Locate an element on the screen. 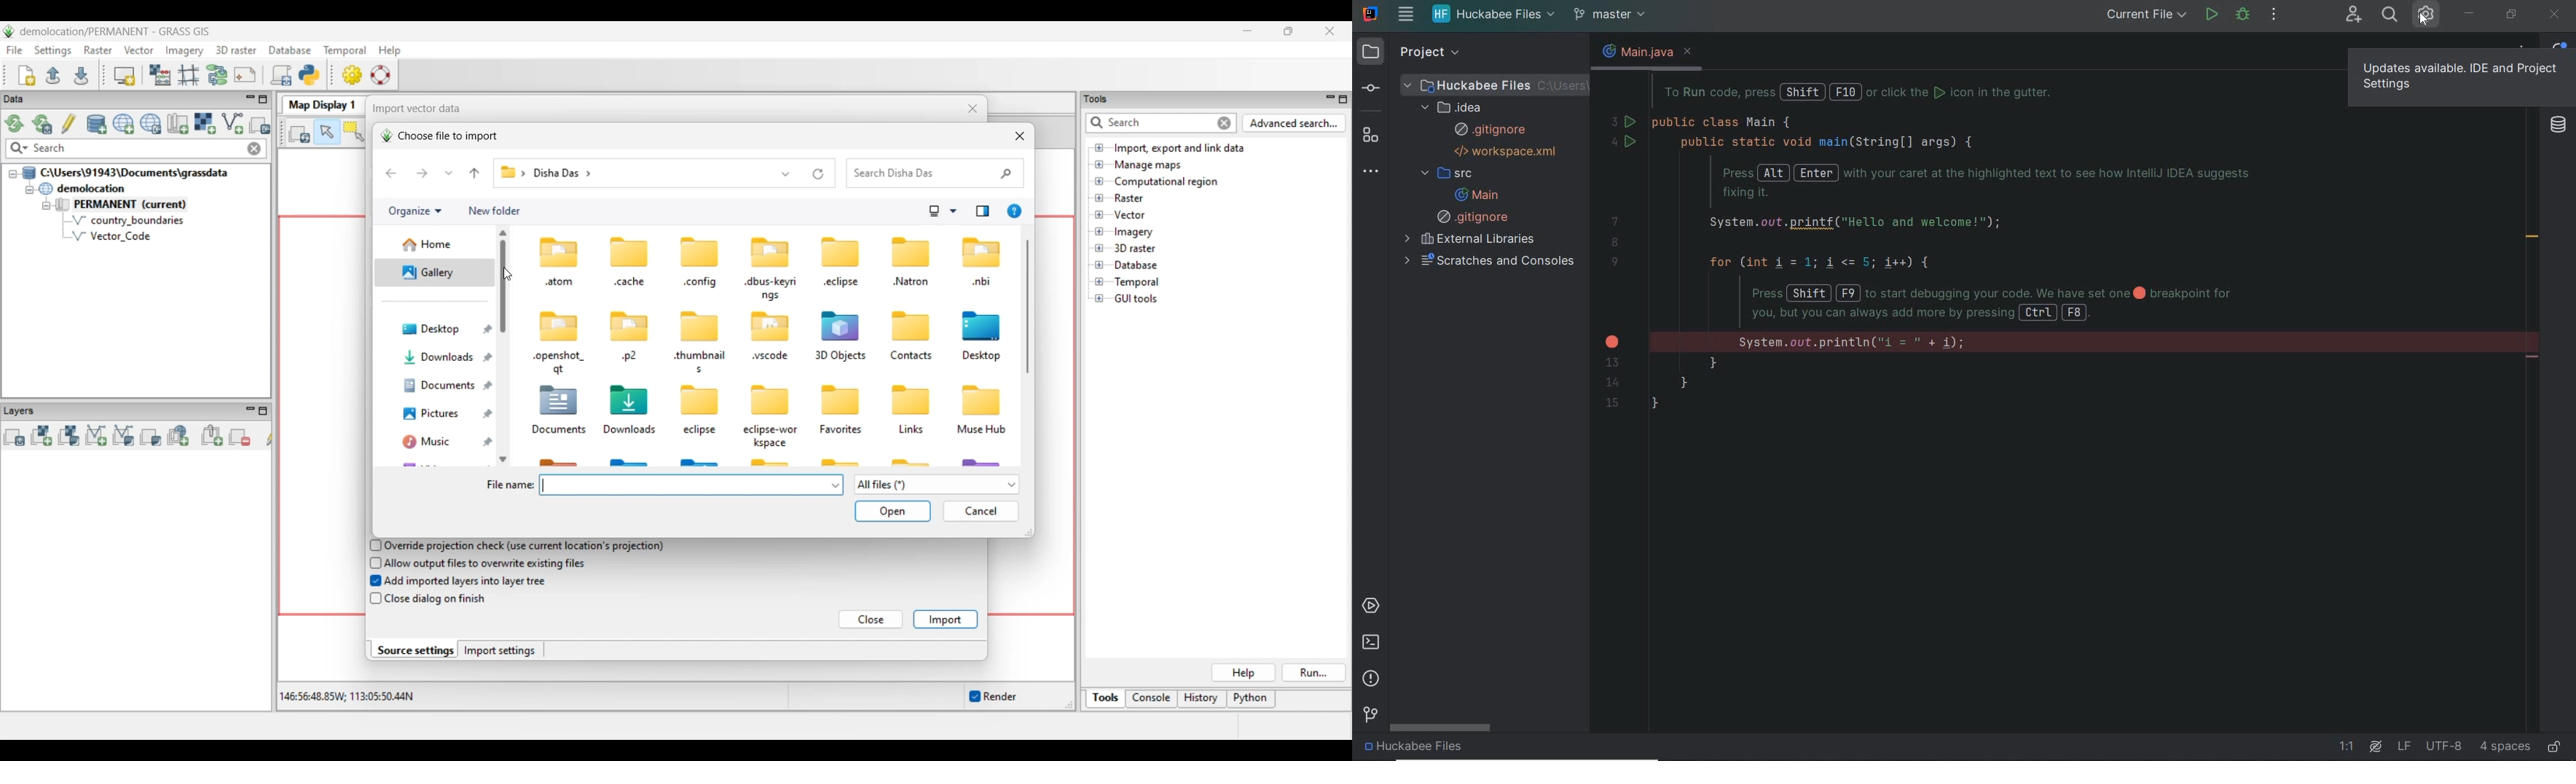  more tool windows is located at coordinates (1375, 172).